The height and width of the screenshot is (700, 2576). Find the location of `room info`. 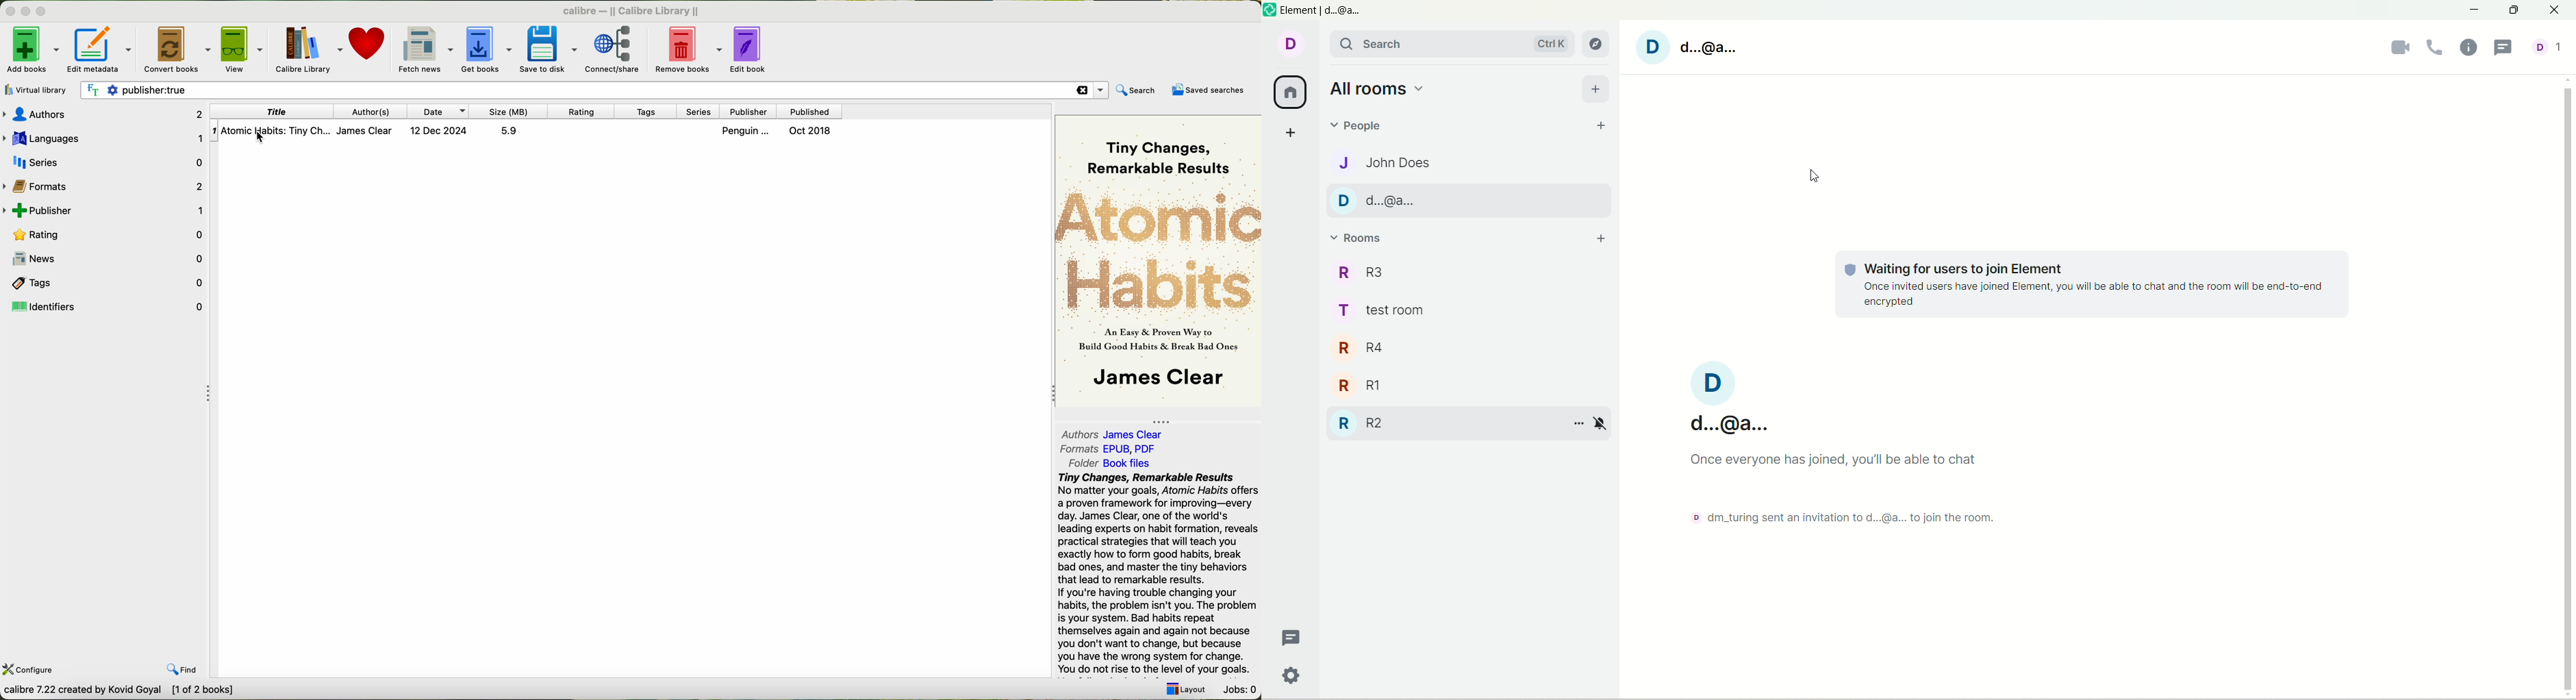

room info is located at coordinates (2467, 50).